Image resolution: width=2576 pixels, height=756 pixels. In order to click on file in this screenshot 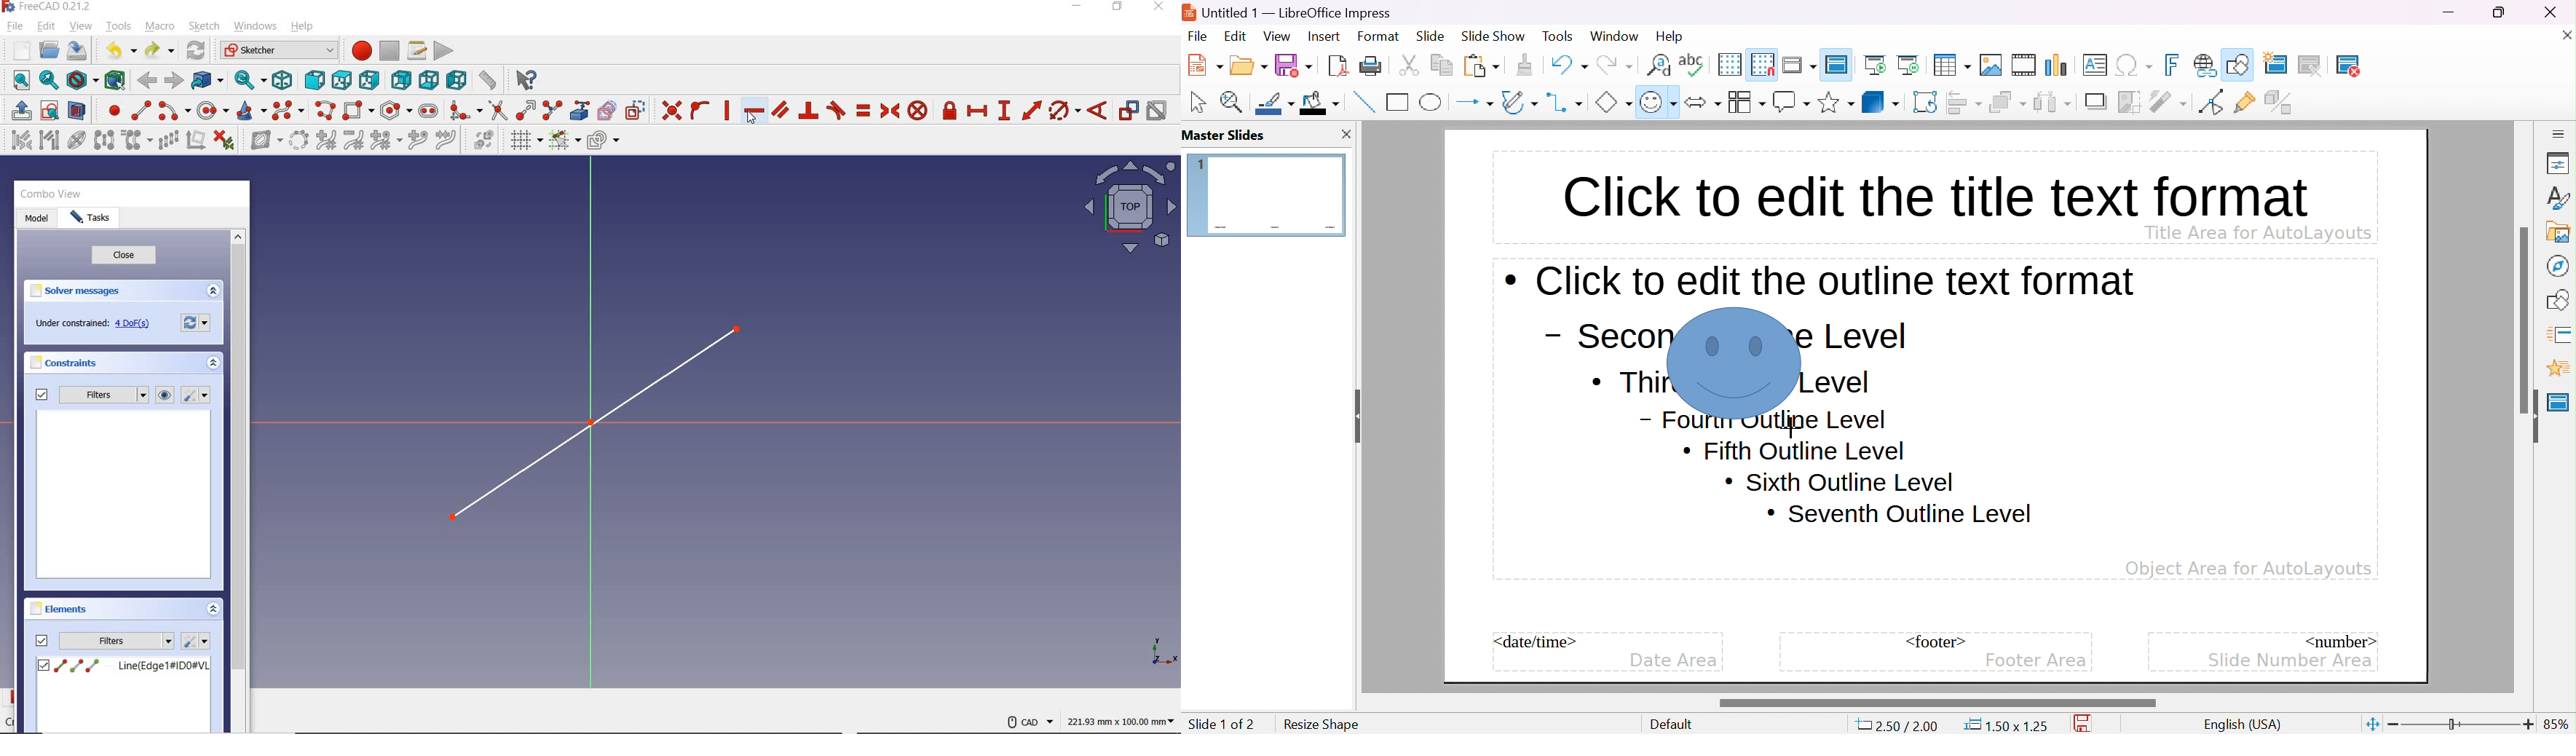, I will do `click(1198, 36)`.